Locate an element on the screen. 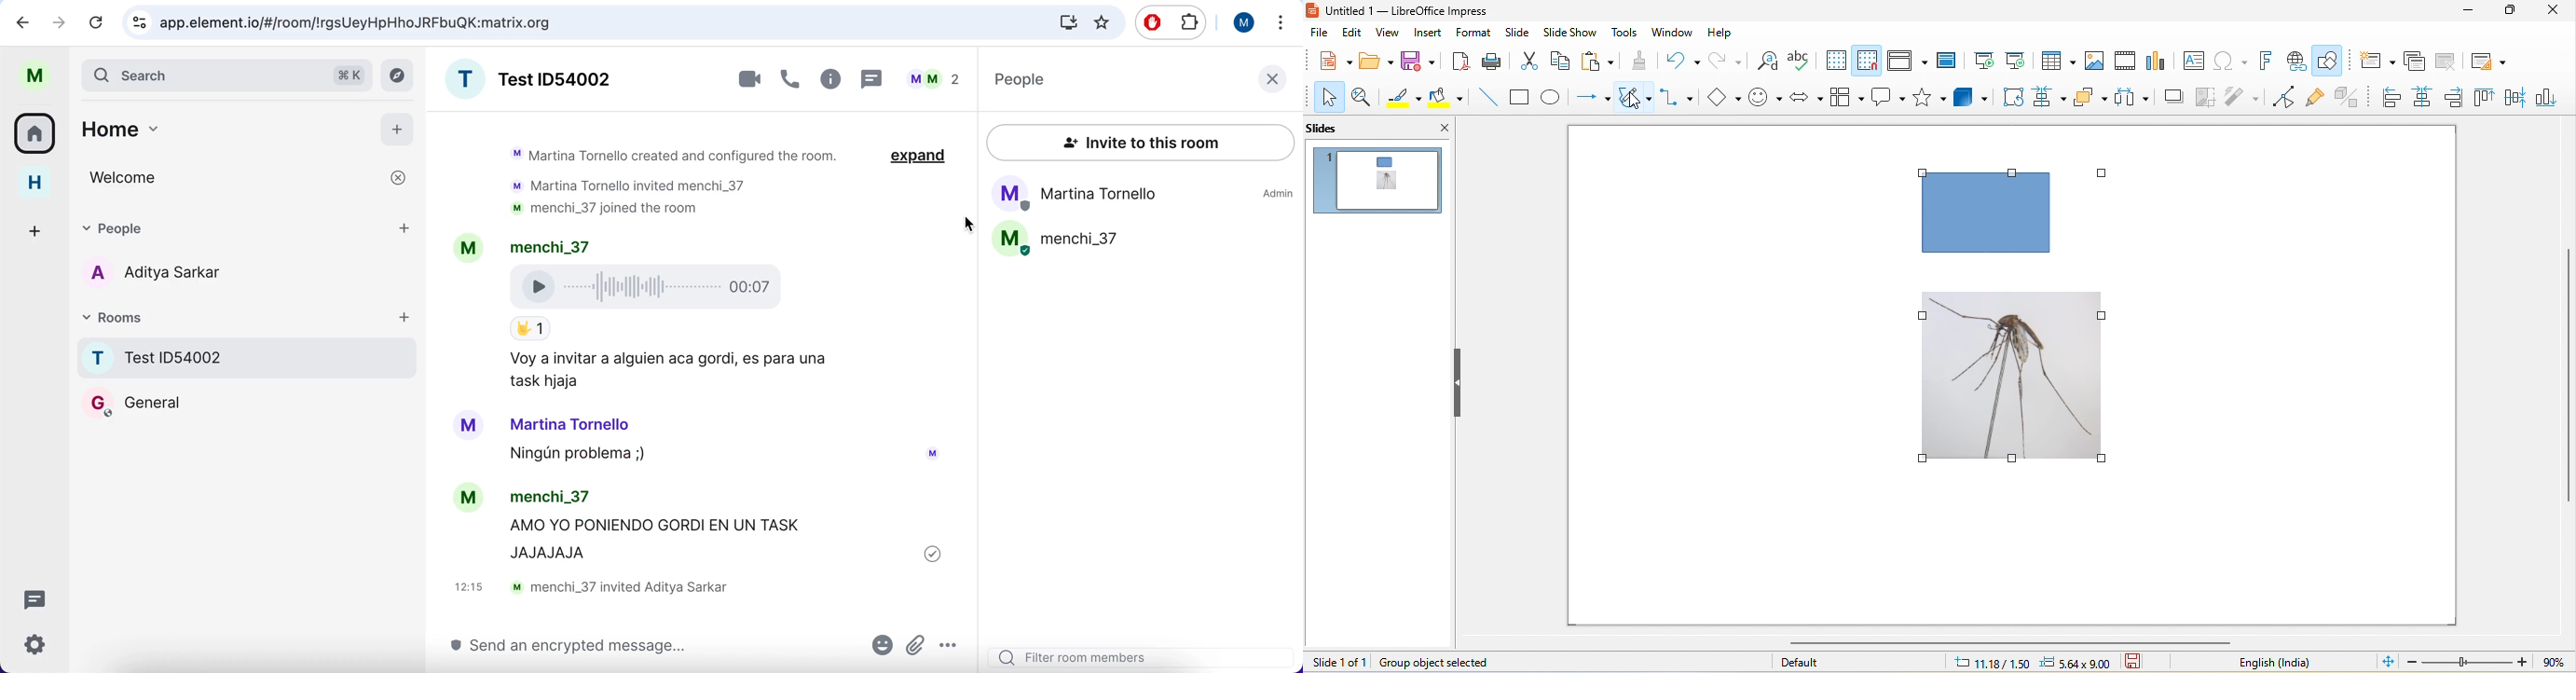  user is located at coordinates (1245, 23).